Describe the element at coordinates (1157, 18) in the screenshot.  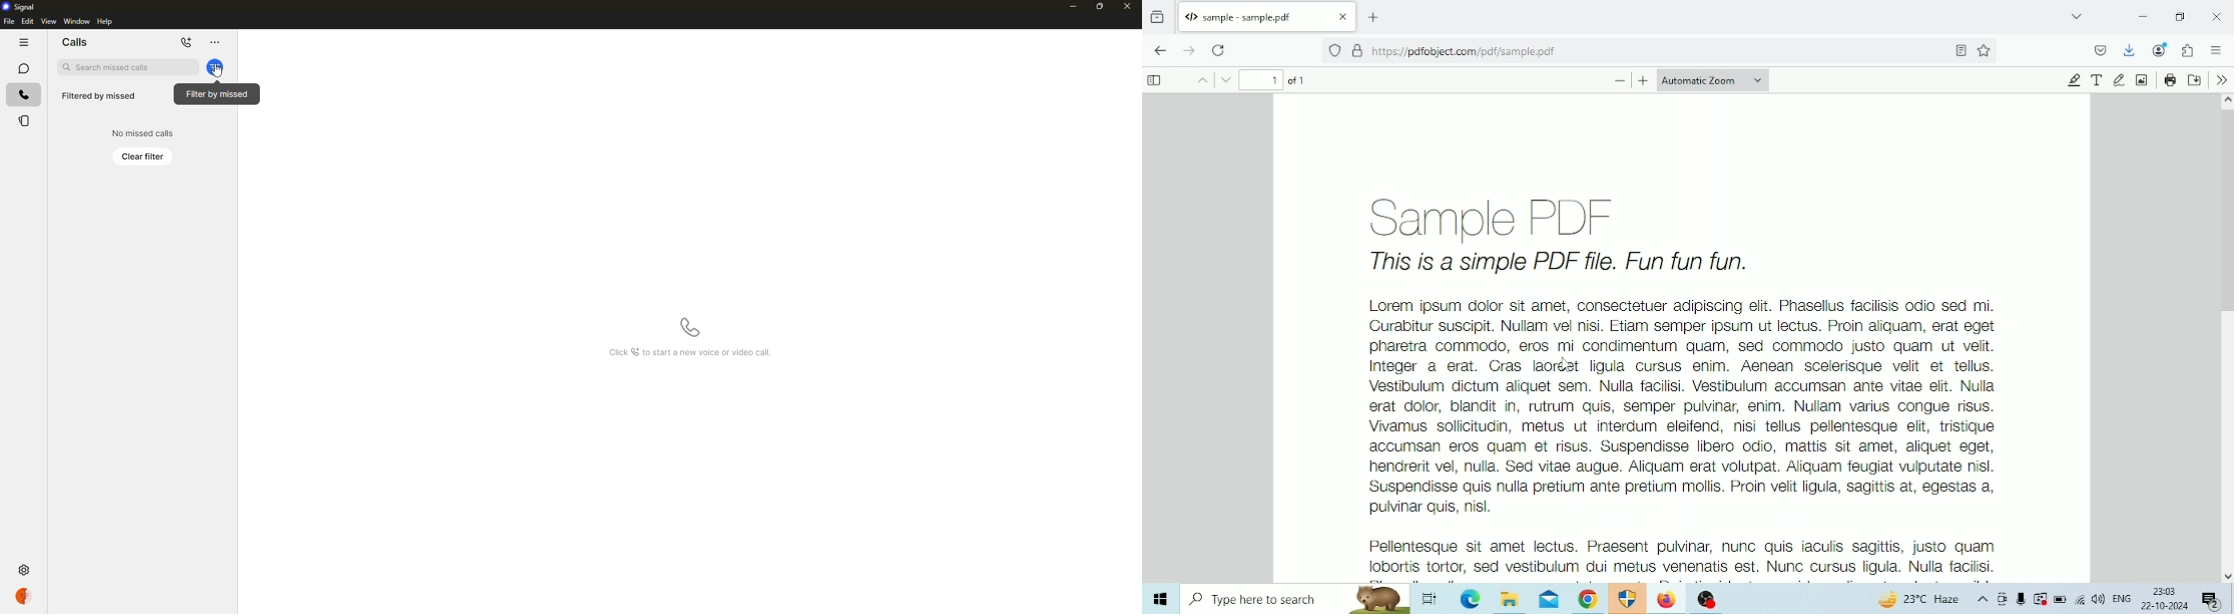
I see `View recent browsing across windows and devices` at that location.